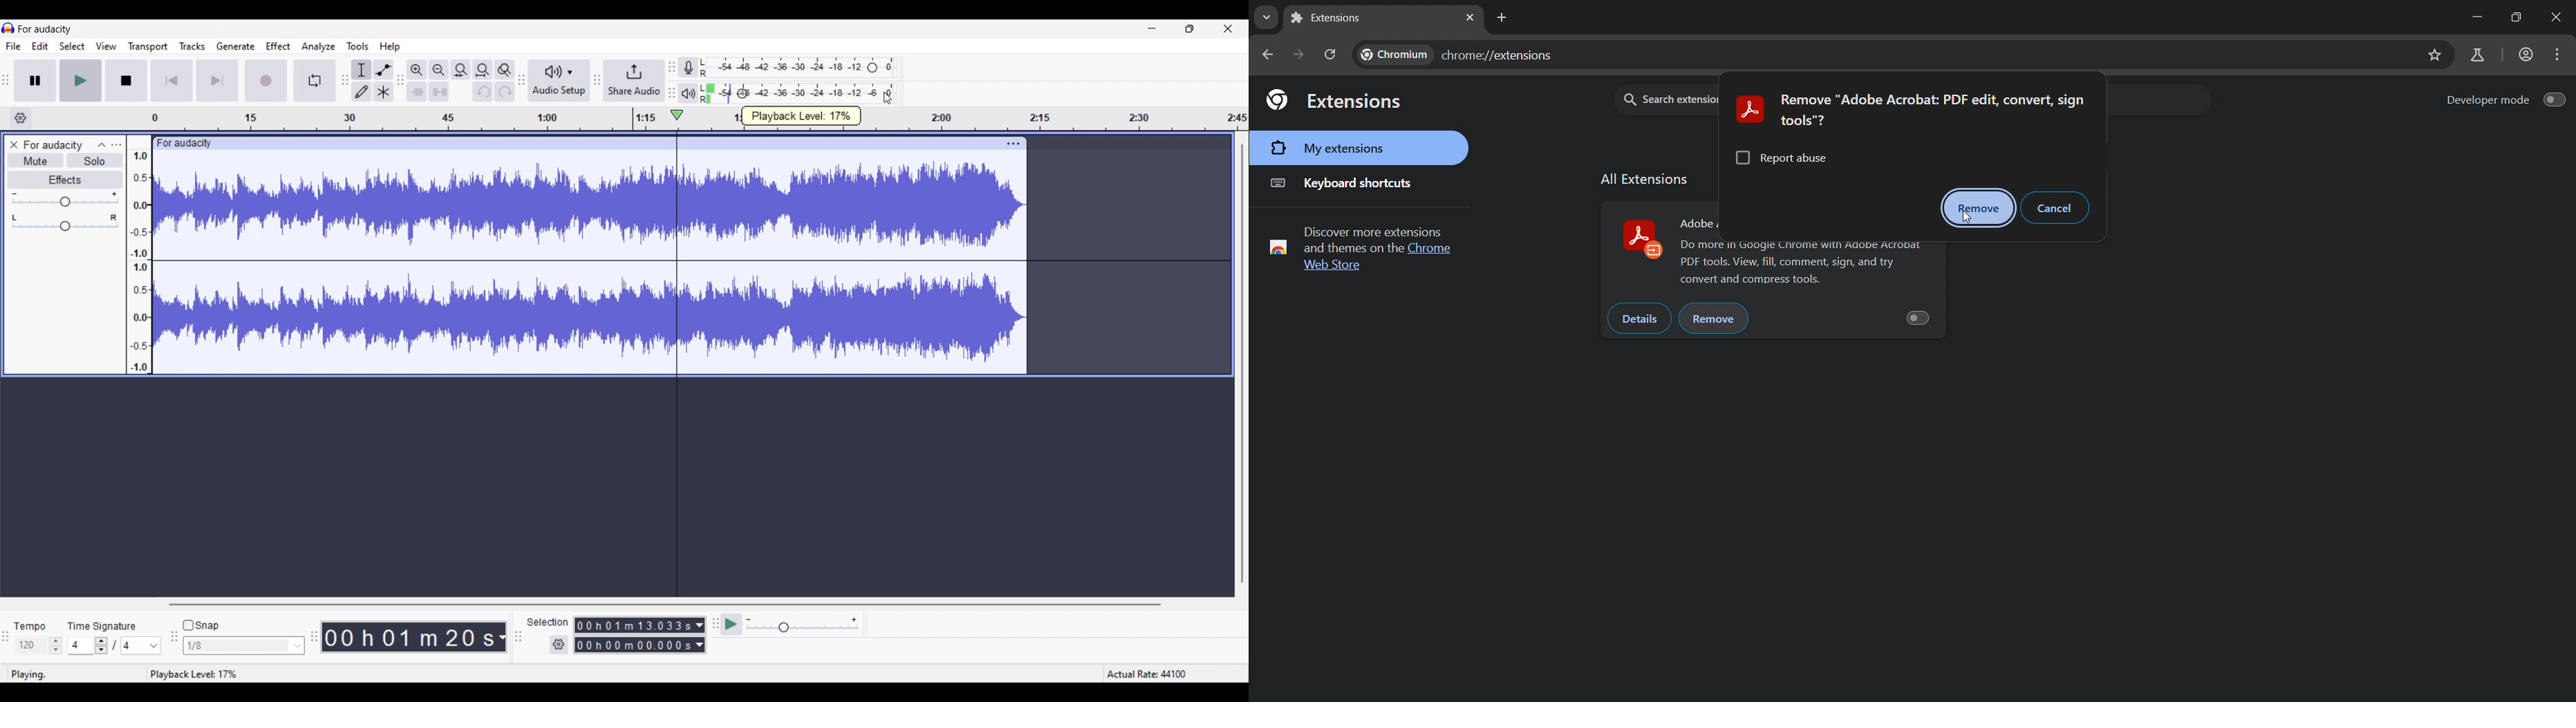 Image resolution: width=2576 pixels, height=728 pixels. Describe the element at coordinates (664, 604) in the screenshot. I see `Horizontal slide bar` at that location.